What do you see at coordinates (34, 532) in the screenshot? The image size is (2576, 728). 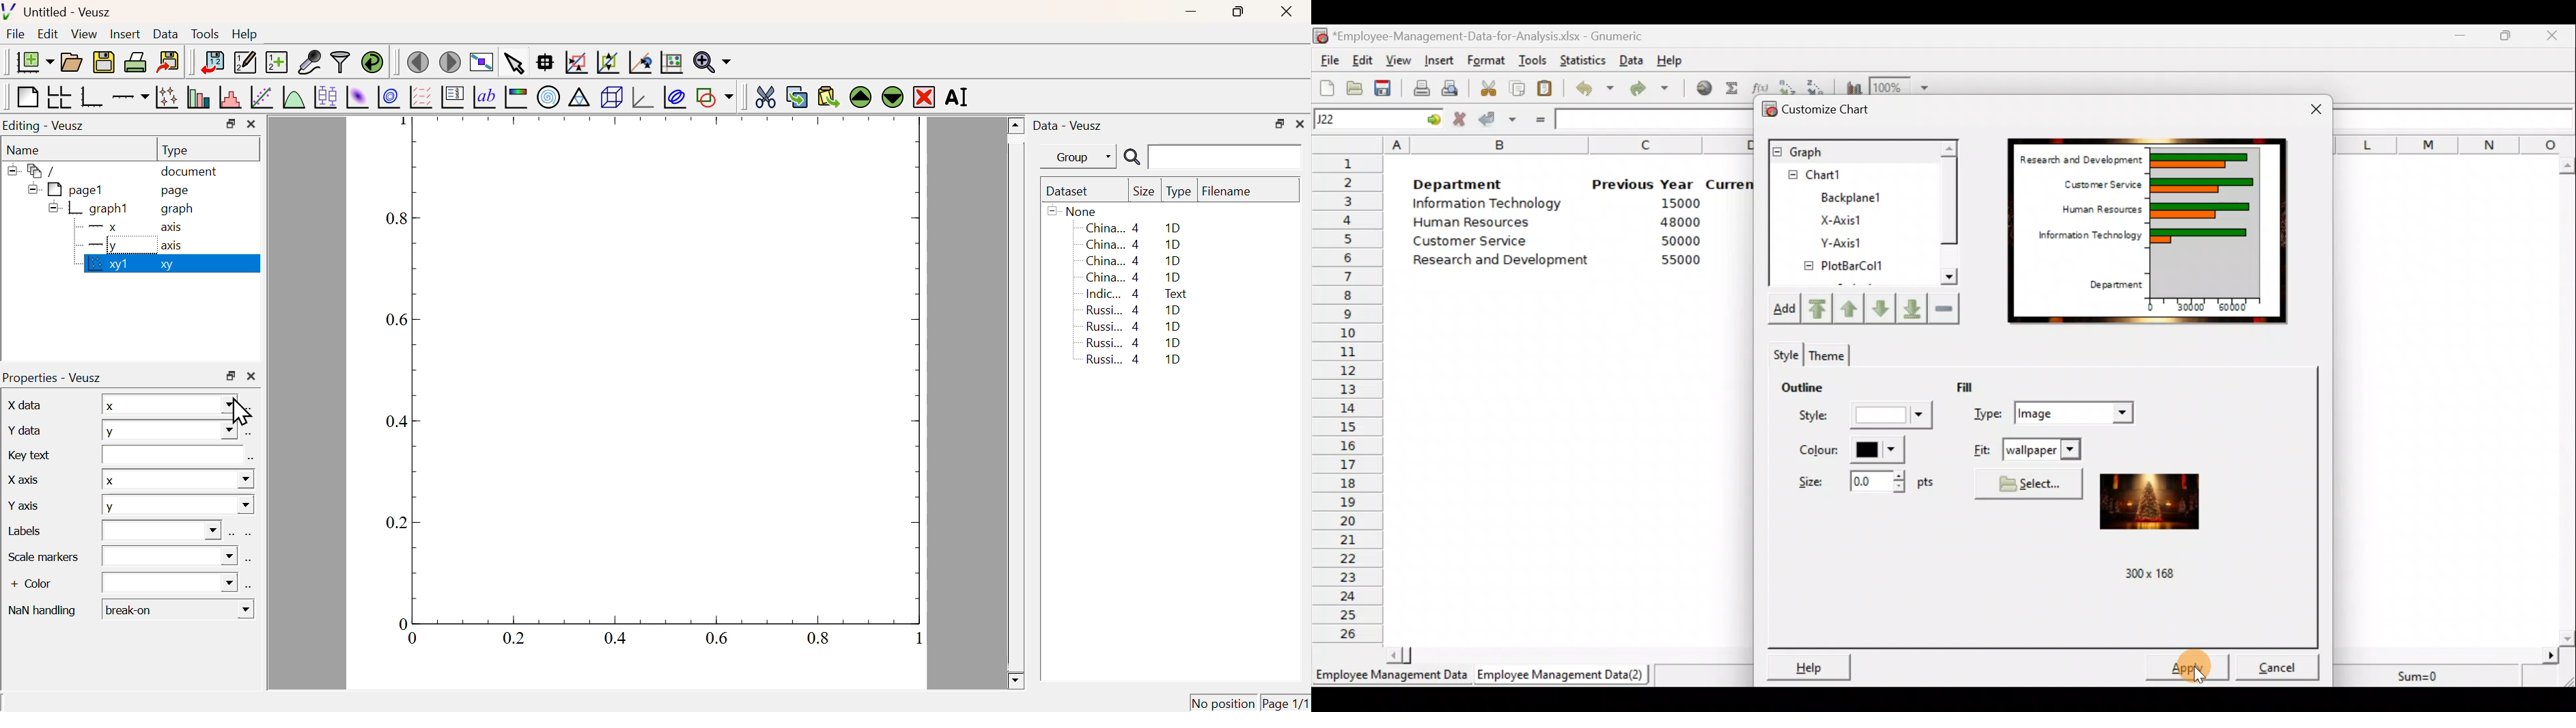 I see `Labels` at bounding box center [34, 532].